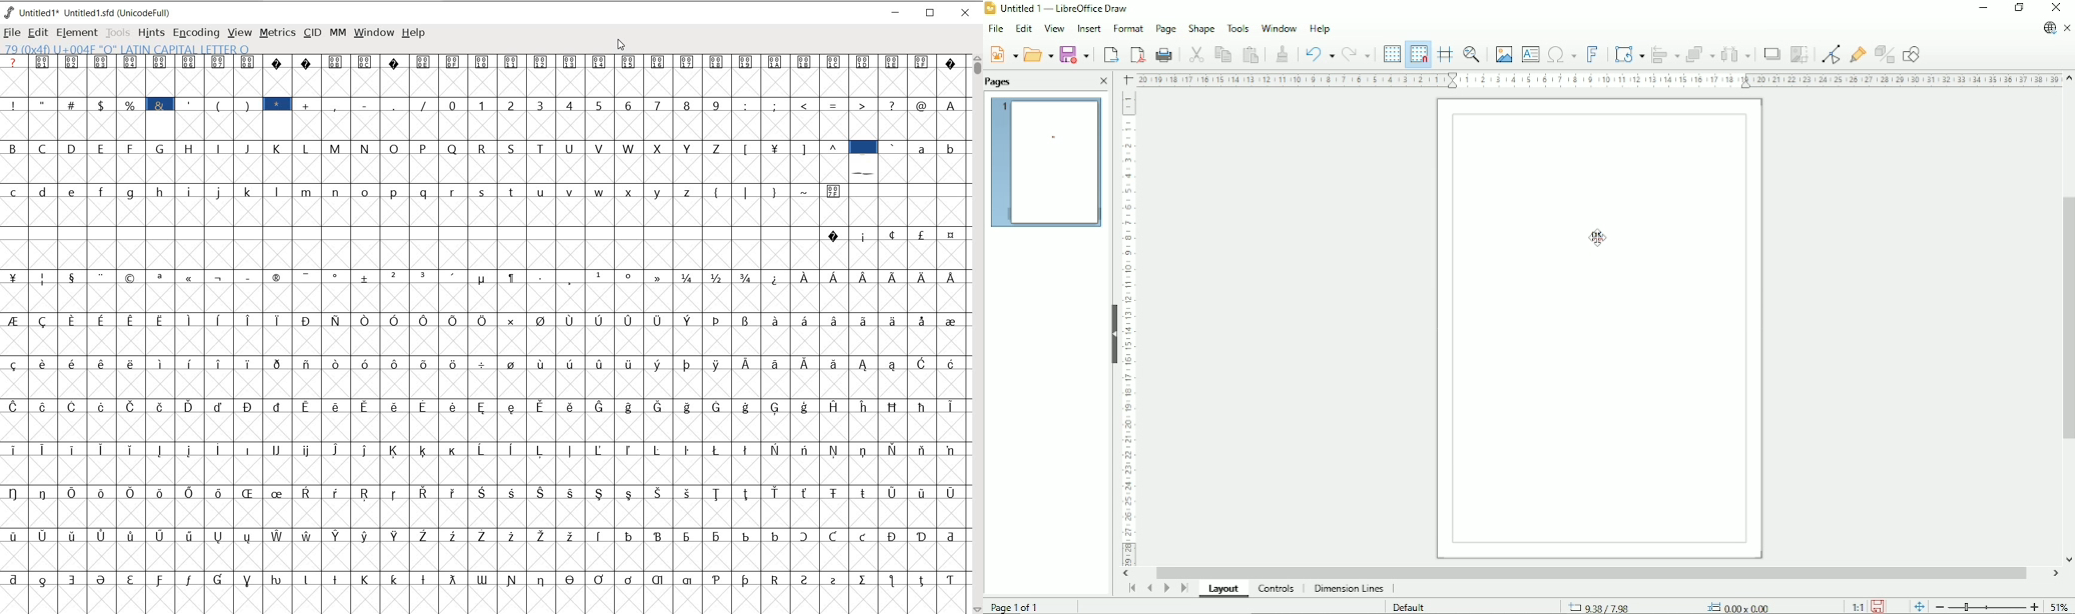 The width and height of the screenshot is (2100, 616). Describe the element at coordinates (1023, 28) in the screenshot. I see `Edit` at that location.